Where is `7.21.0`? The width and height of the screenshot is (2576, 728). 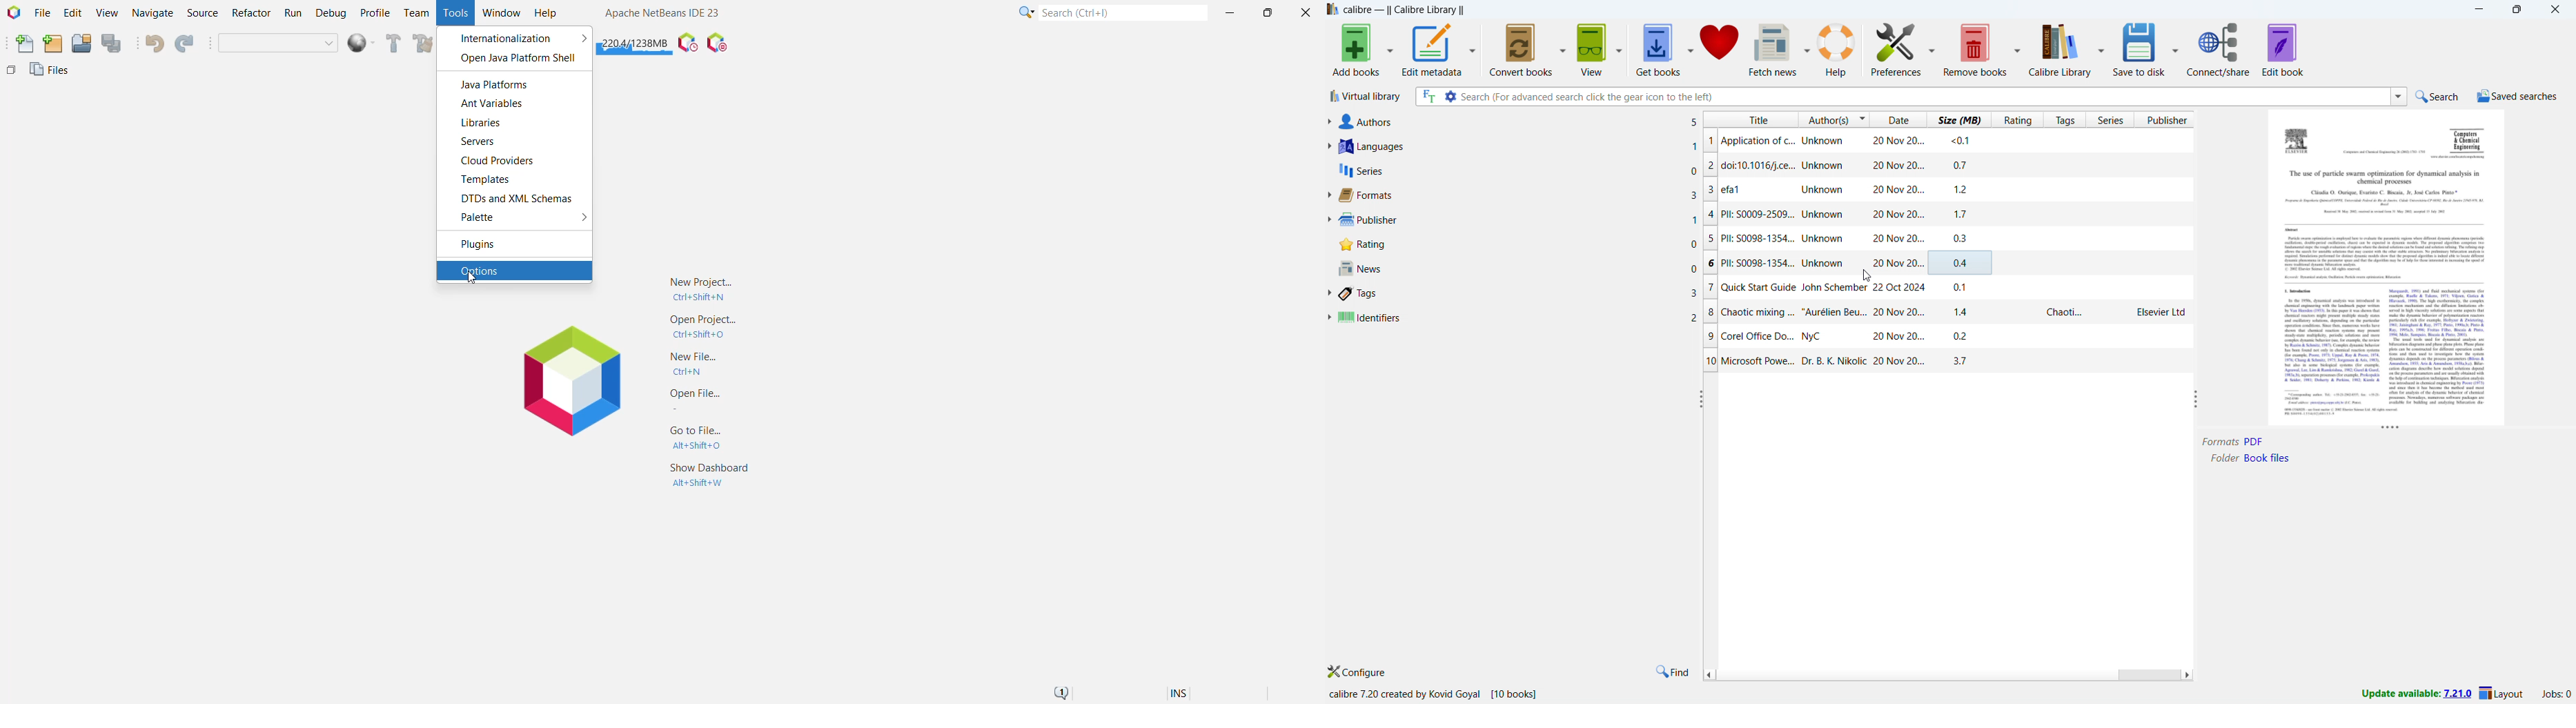 7.21.0 is located at coordinates (2458, 695).